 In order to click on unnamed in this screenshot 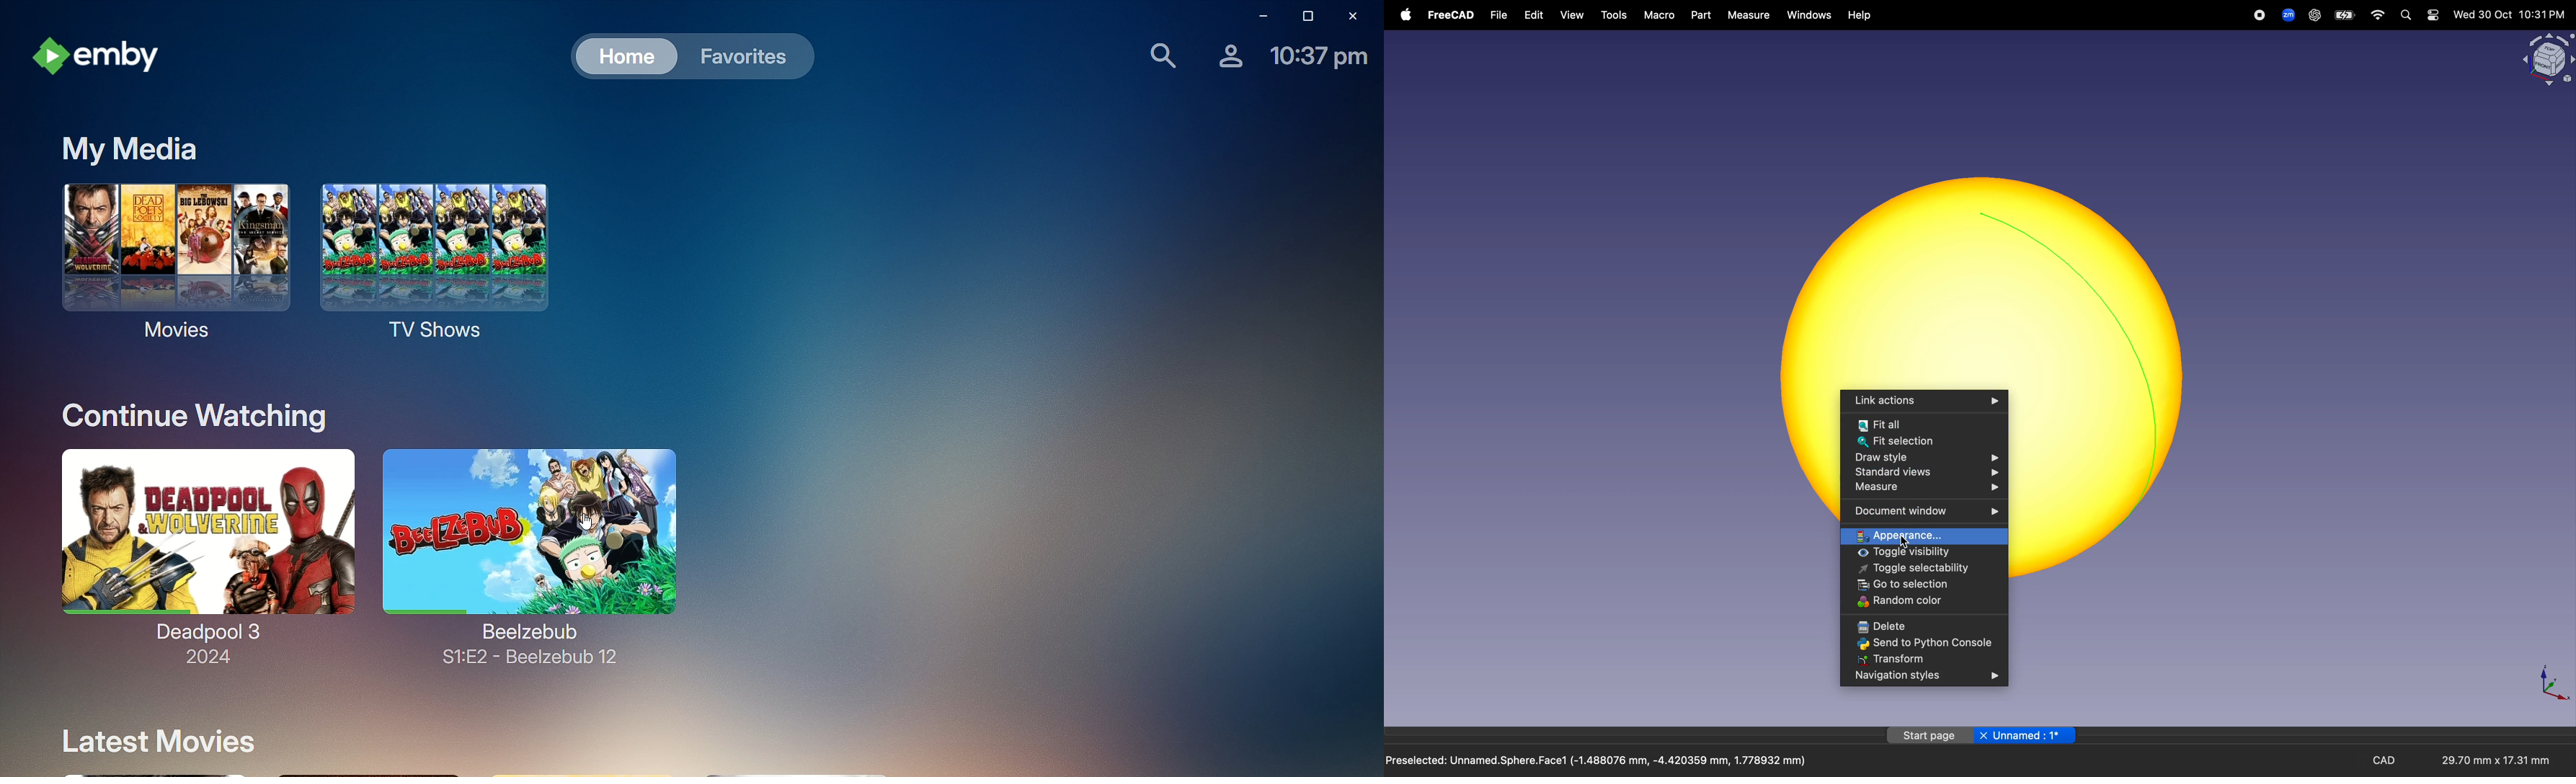, I will do `click(2027, 736)`.